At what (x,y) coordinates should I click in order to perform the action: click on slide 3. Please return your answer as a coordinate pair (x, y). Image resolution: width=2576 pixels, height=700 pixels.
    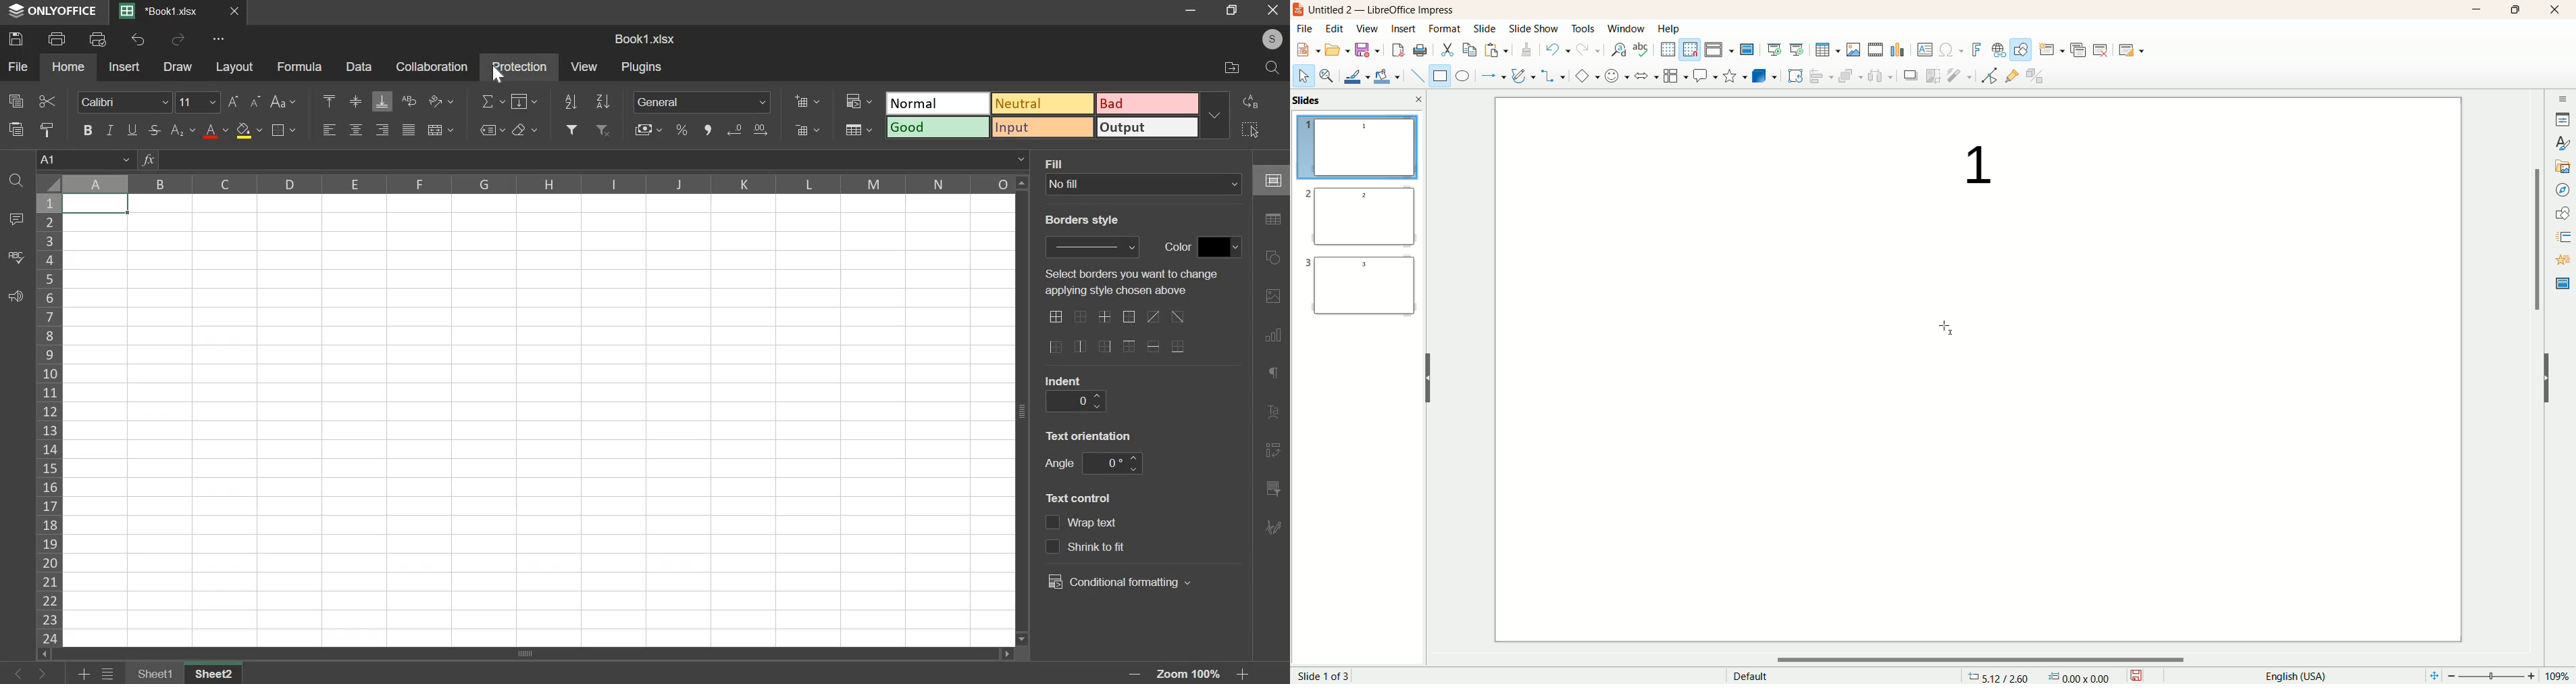
    Looking at the image, I should click on (1361, 291).